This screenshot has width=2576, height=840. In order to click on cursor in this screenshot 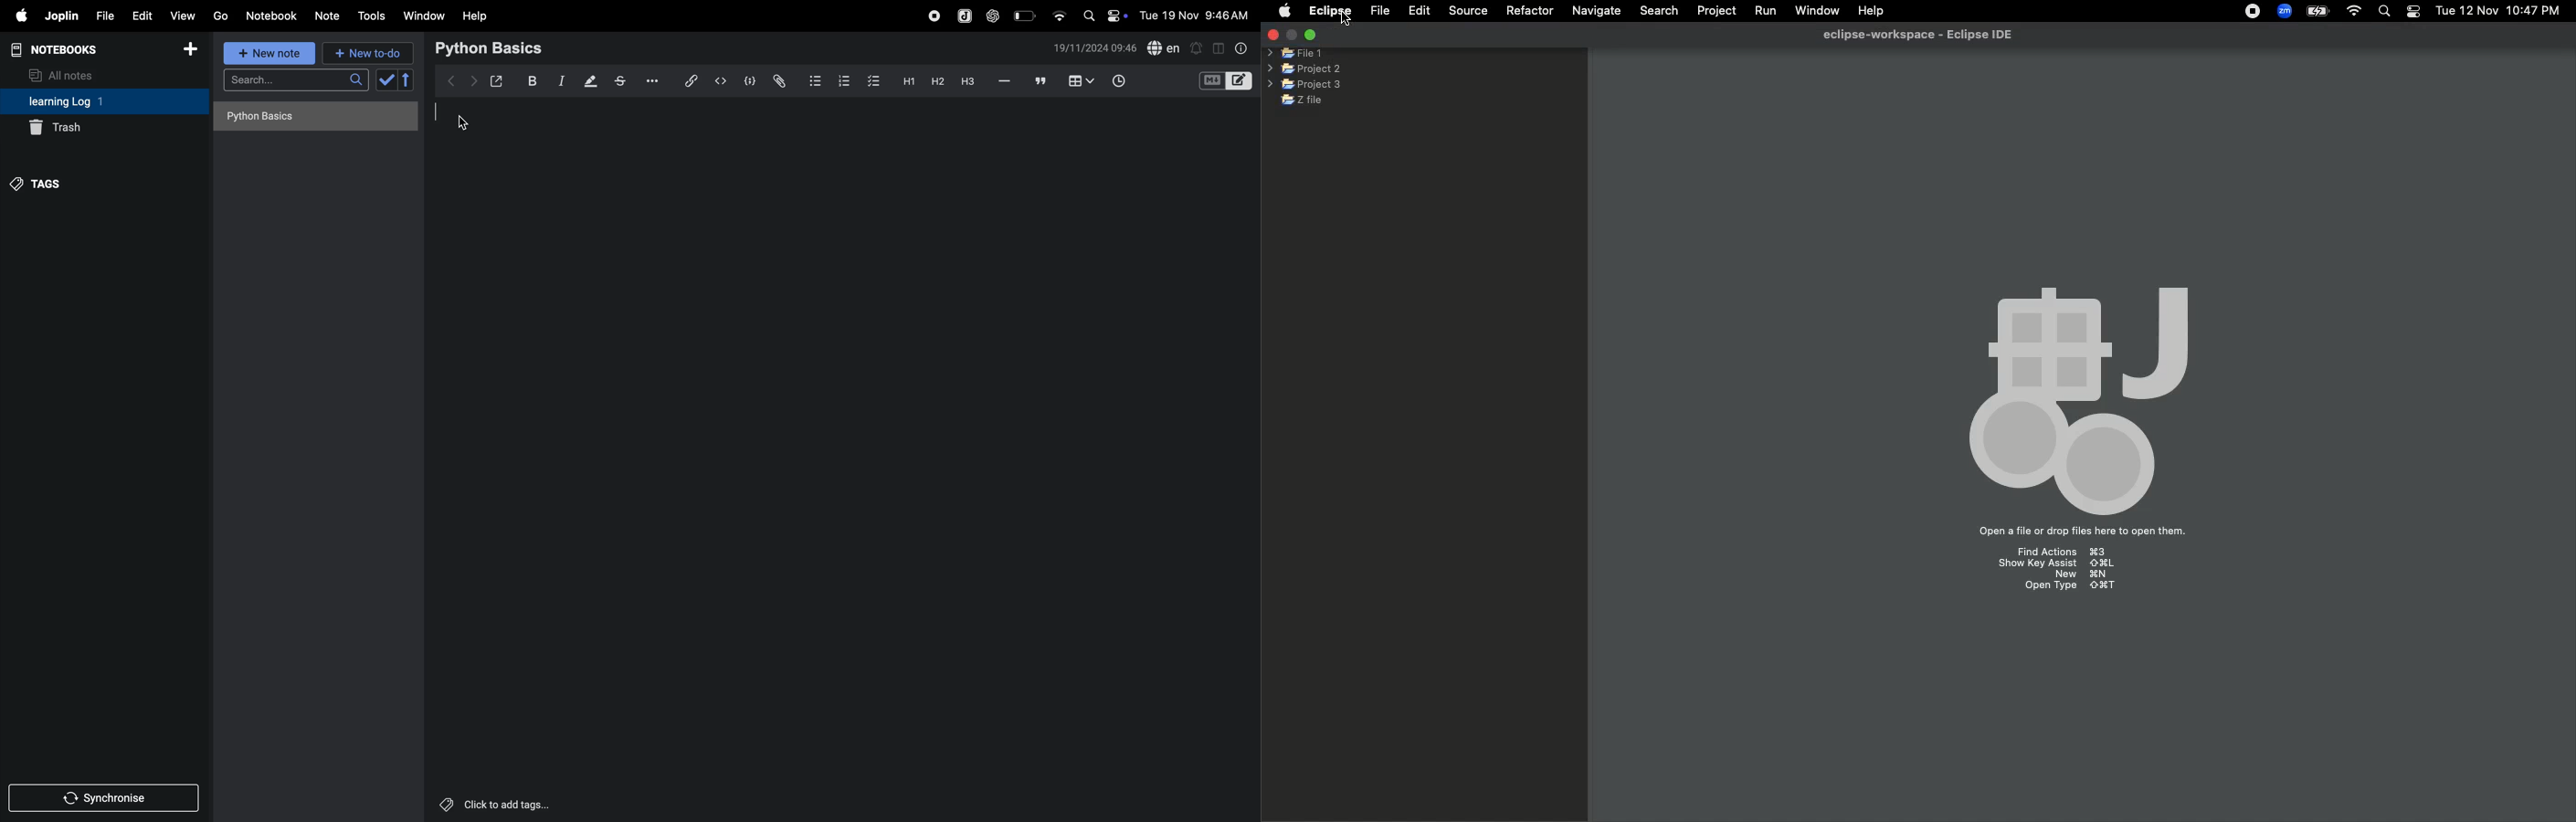, I will do `click(438, 111)`.